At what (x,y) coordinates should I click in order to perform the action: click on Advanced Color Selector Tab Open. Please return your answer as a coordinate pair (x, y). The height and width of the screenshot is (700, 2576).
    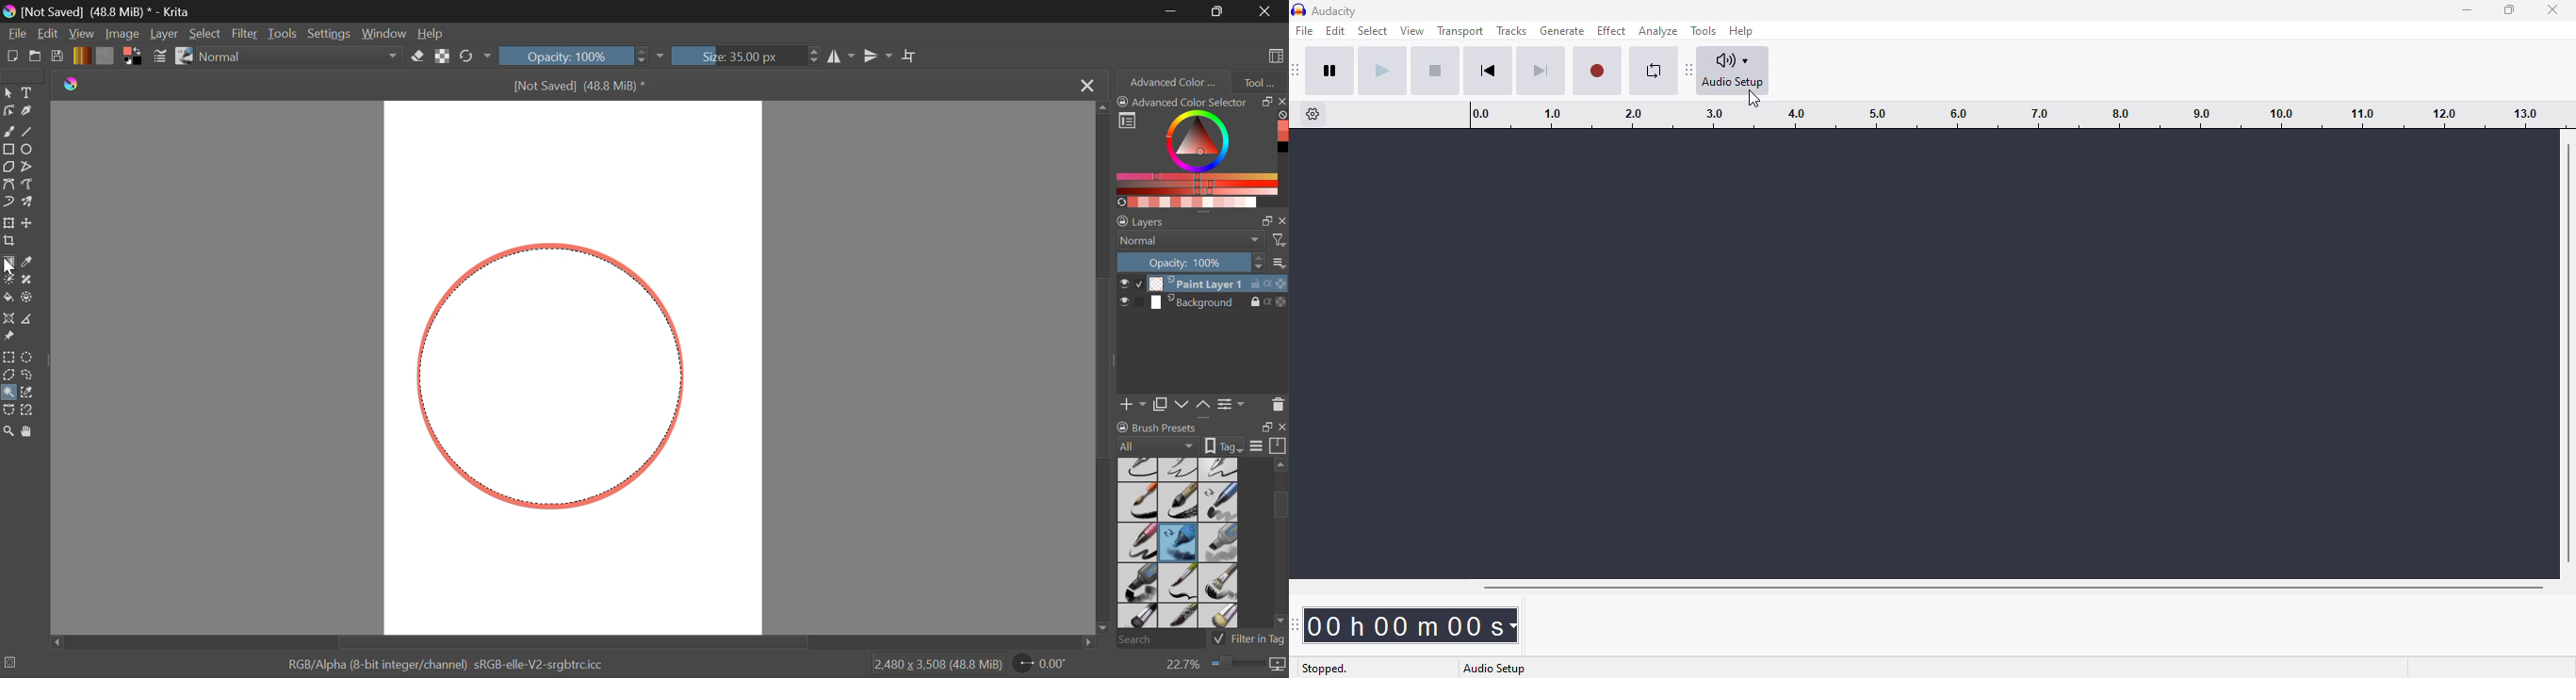
    Looking at the image, I should click on (1172, 81).